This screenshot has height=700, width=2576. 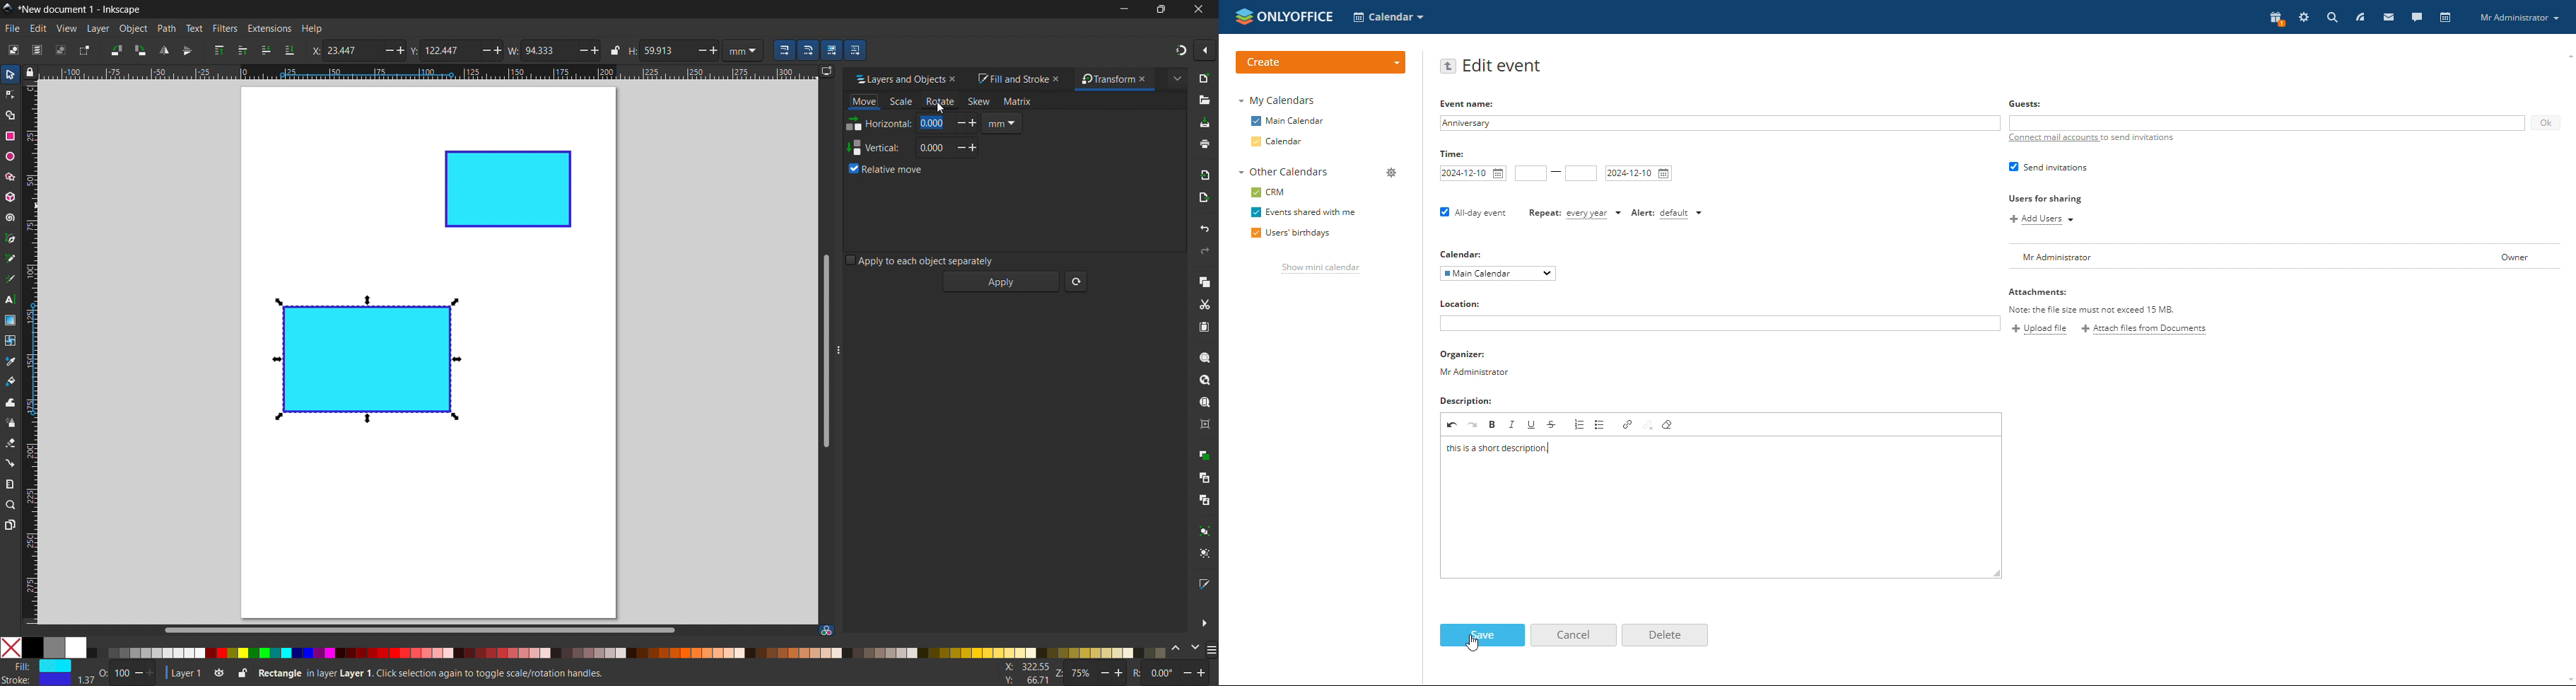 What do you see at coordinates (1581, 173) in the screenshot?
I see `end time` at bounding box center [1581, 173].